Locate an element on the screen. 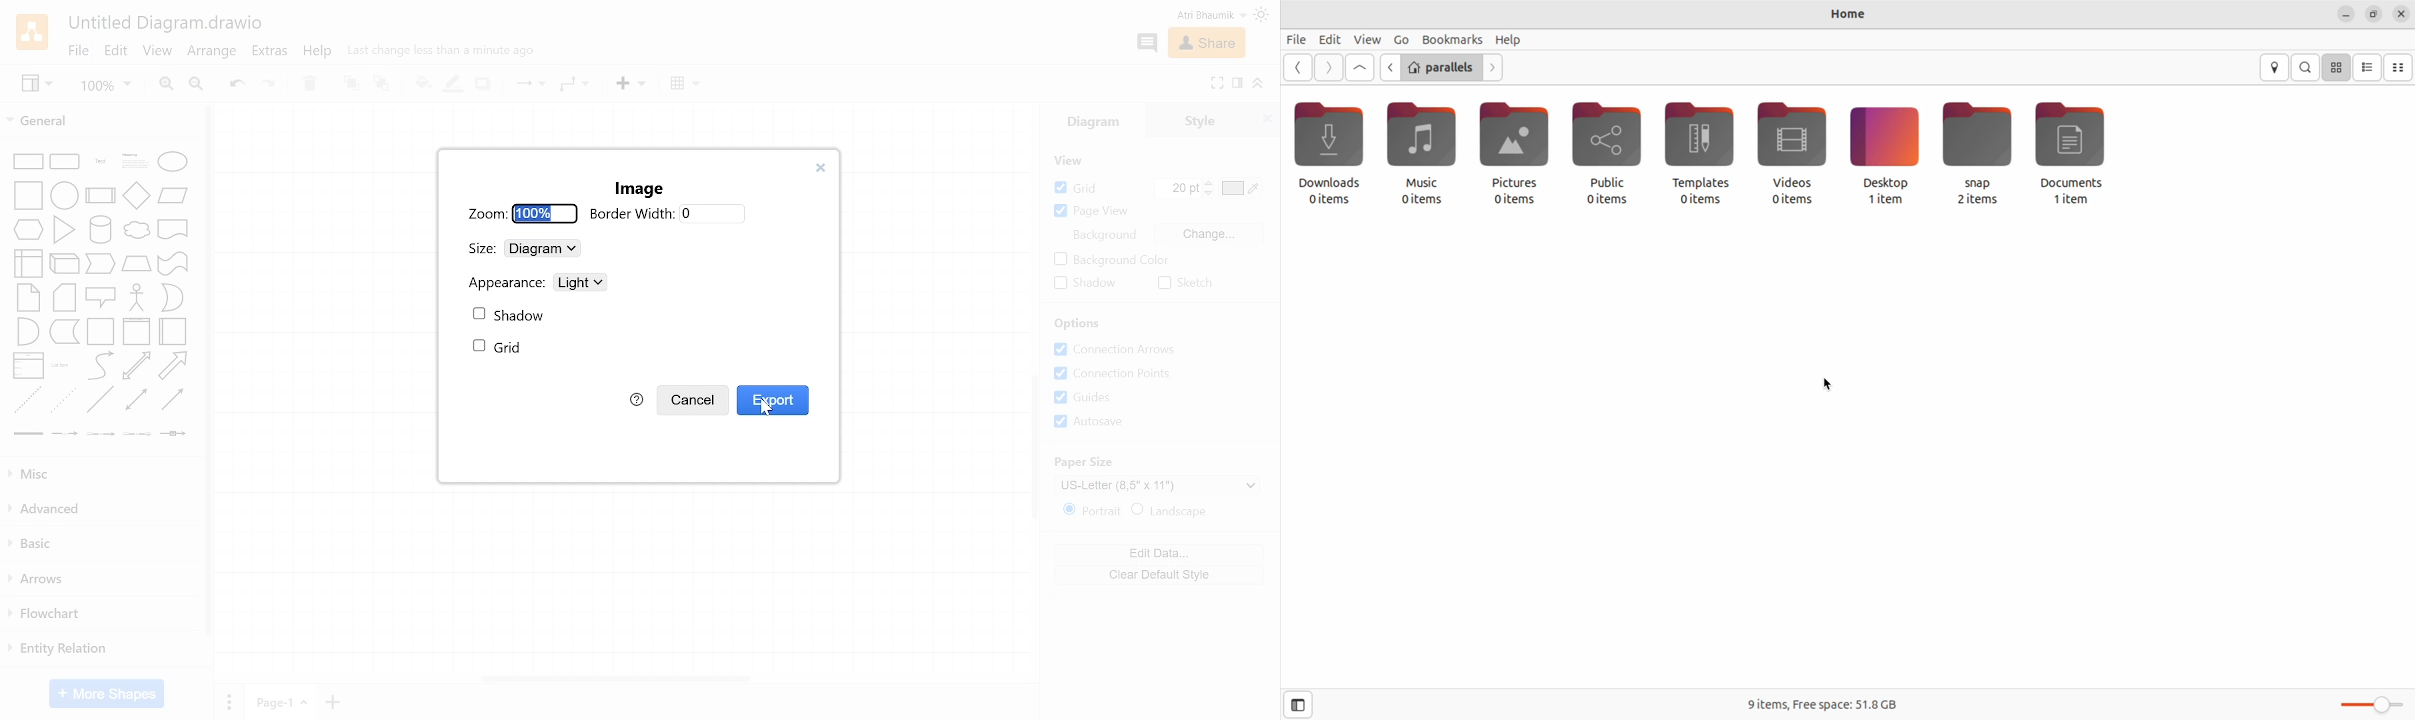 The height and width of the screenshot is (728, 2436). Appearance: is located at coordinates (506, 283).